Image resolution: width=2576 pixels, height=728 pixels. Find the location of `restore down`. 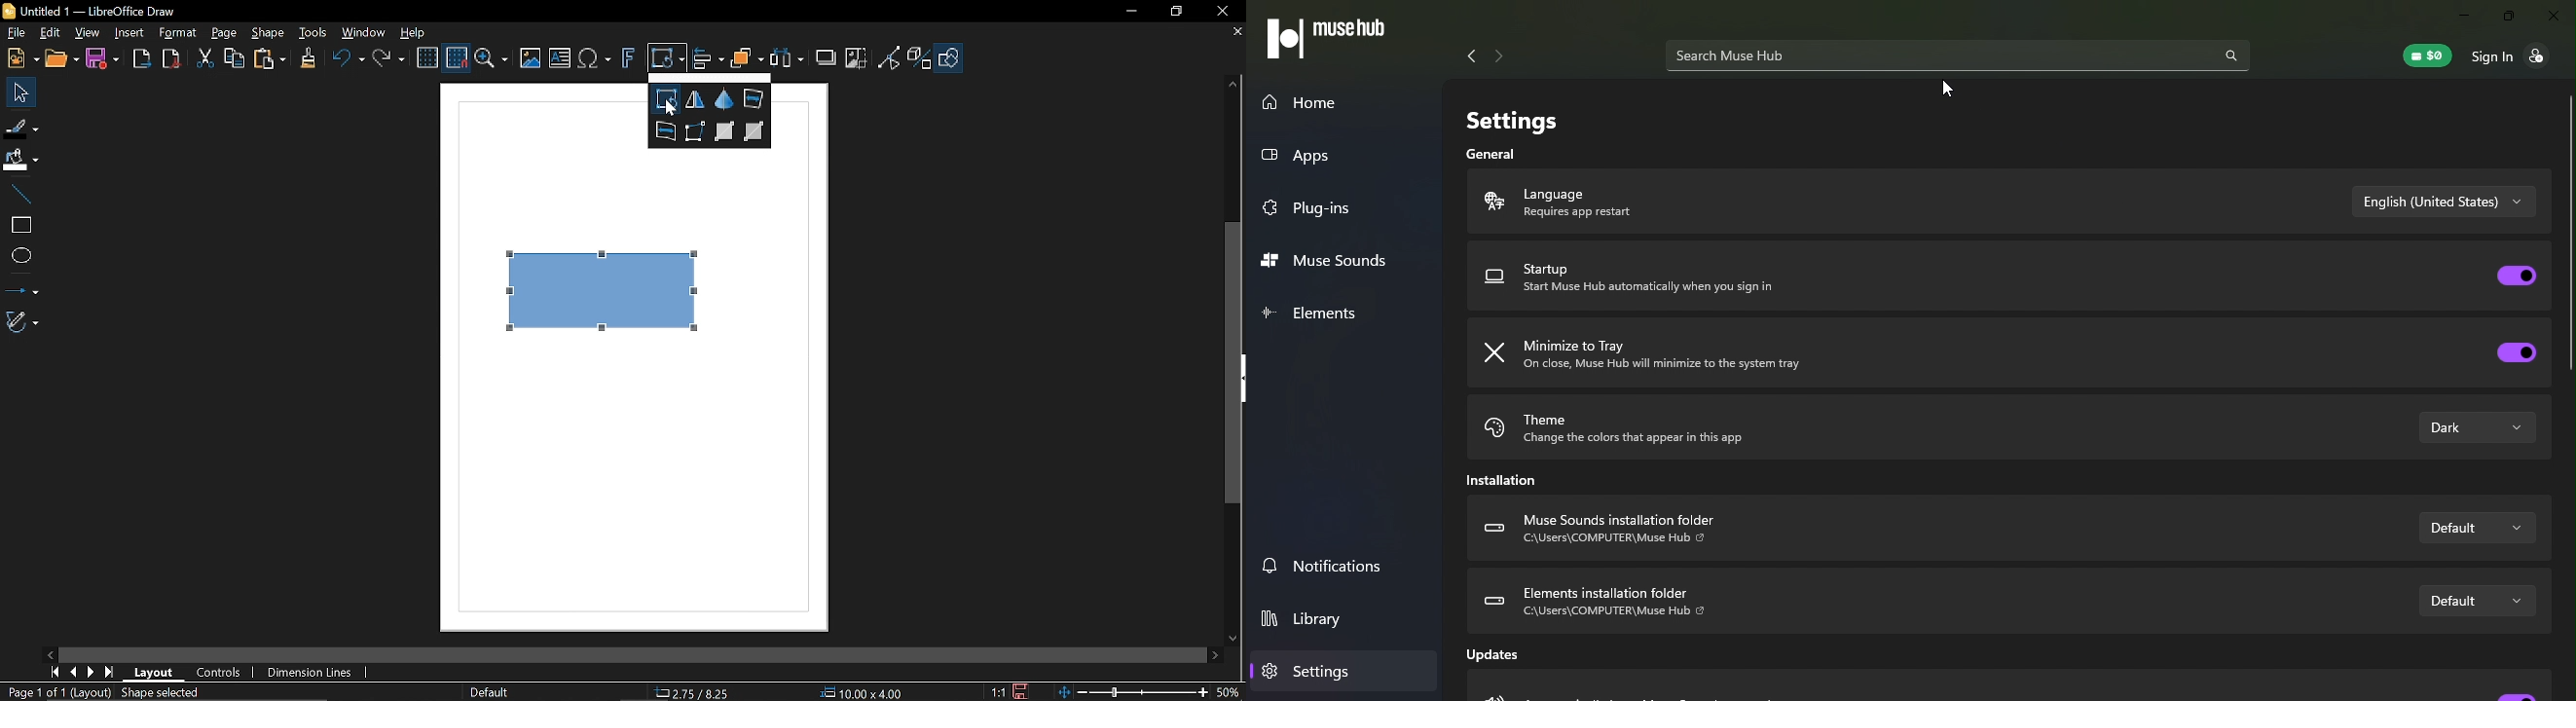

restore down is located at coordinates (1174, 13).